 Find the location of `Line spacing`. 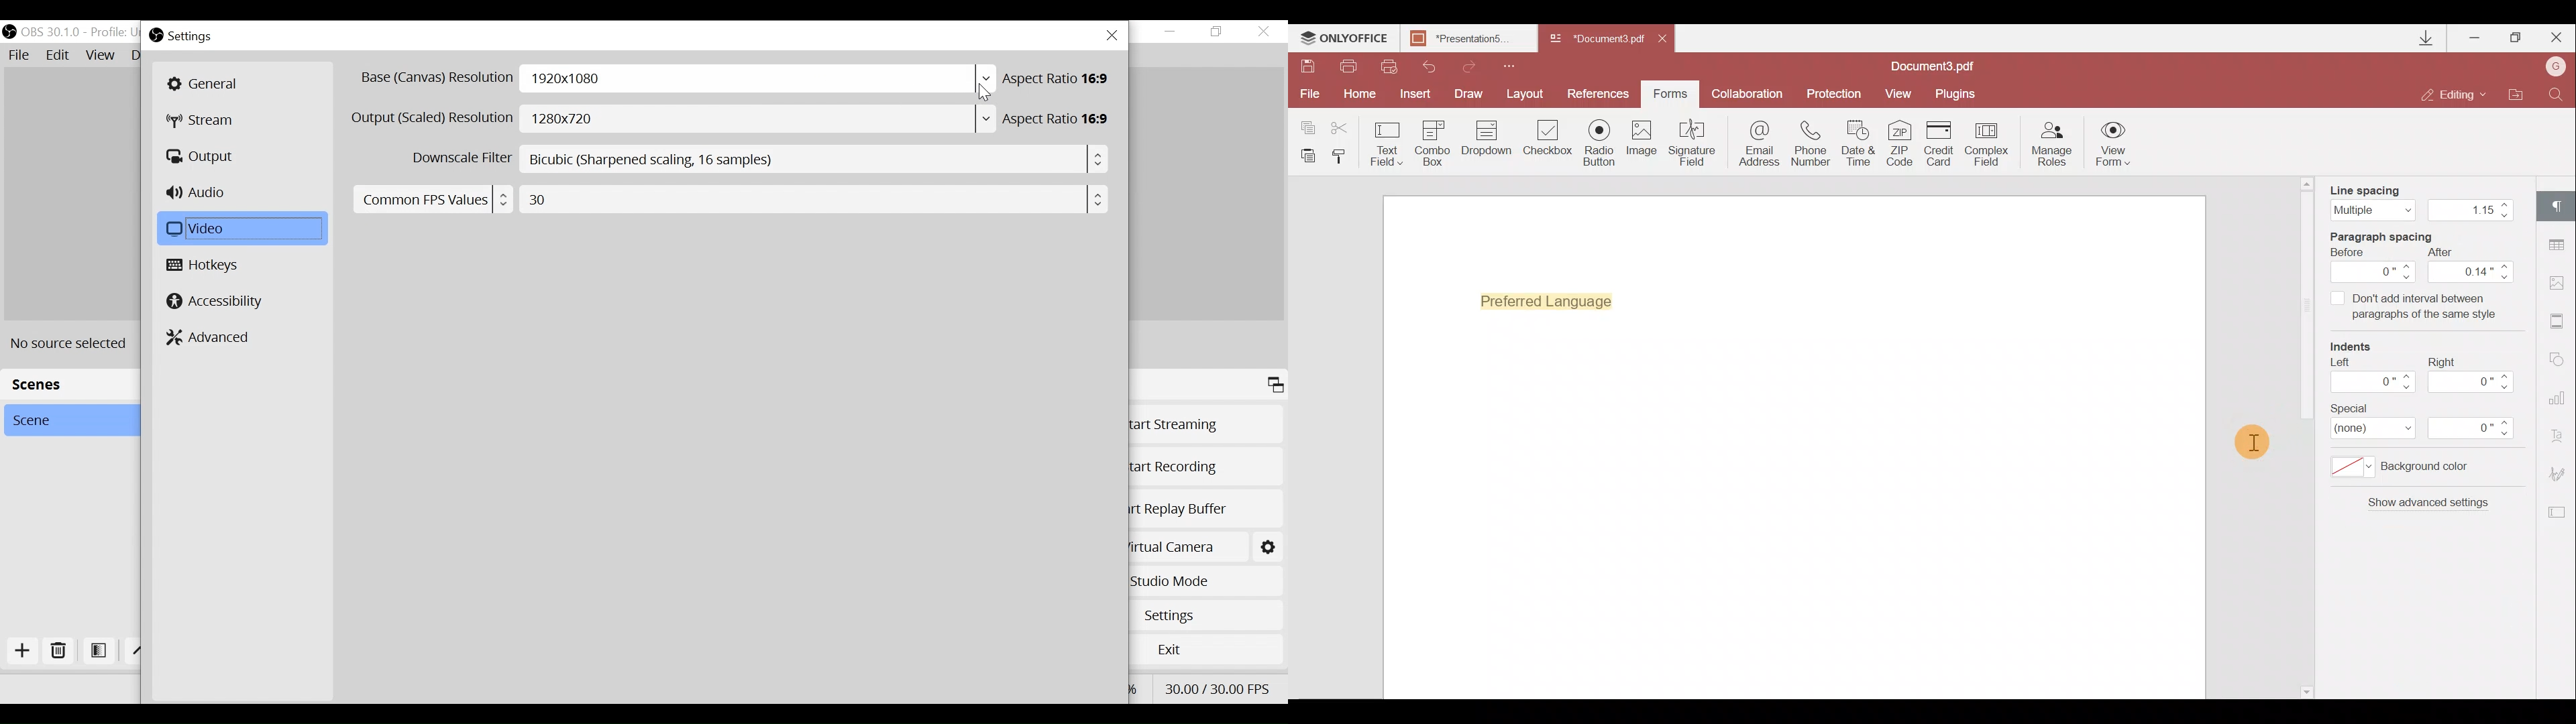

Line spacing is located at coordinates (2370, 190).